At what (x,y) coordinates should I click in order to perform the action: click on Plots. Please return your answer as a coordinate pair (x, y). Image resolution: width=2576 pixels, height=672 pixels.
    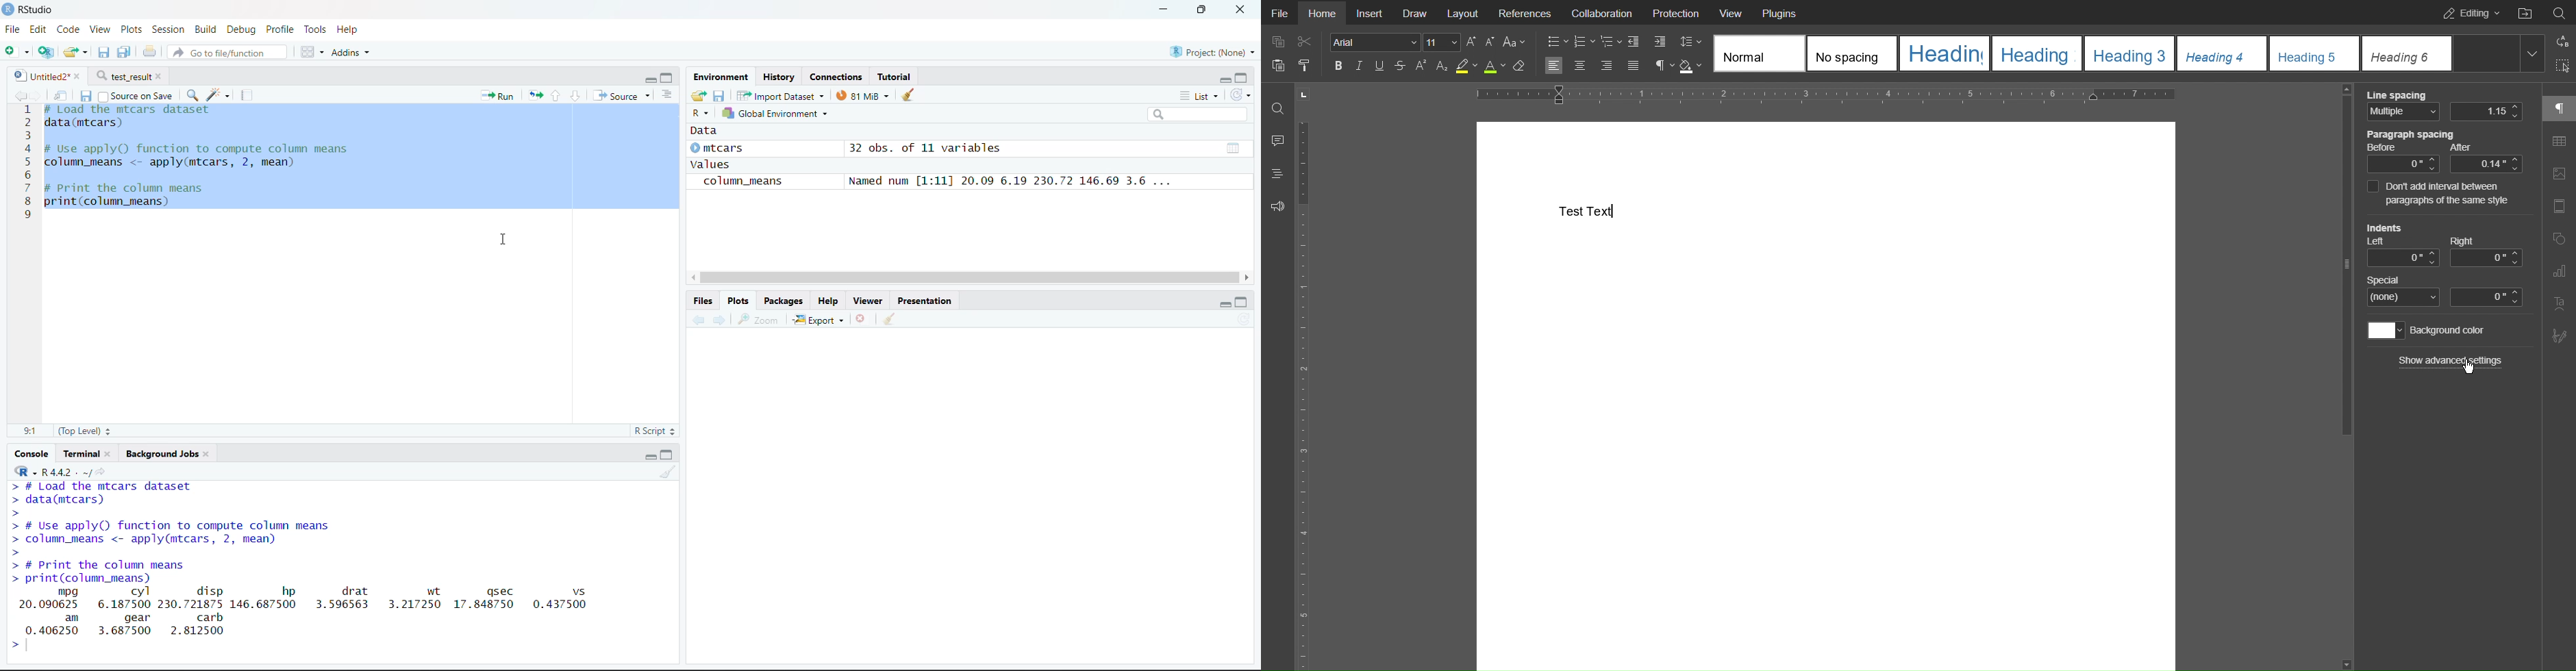
    Looking at the image, I should click on (739, 300).